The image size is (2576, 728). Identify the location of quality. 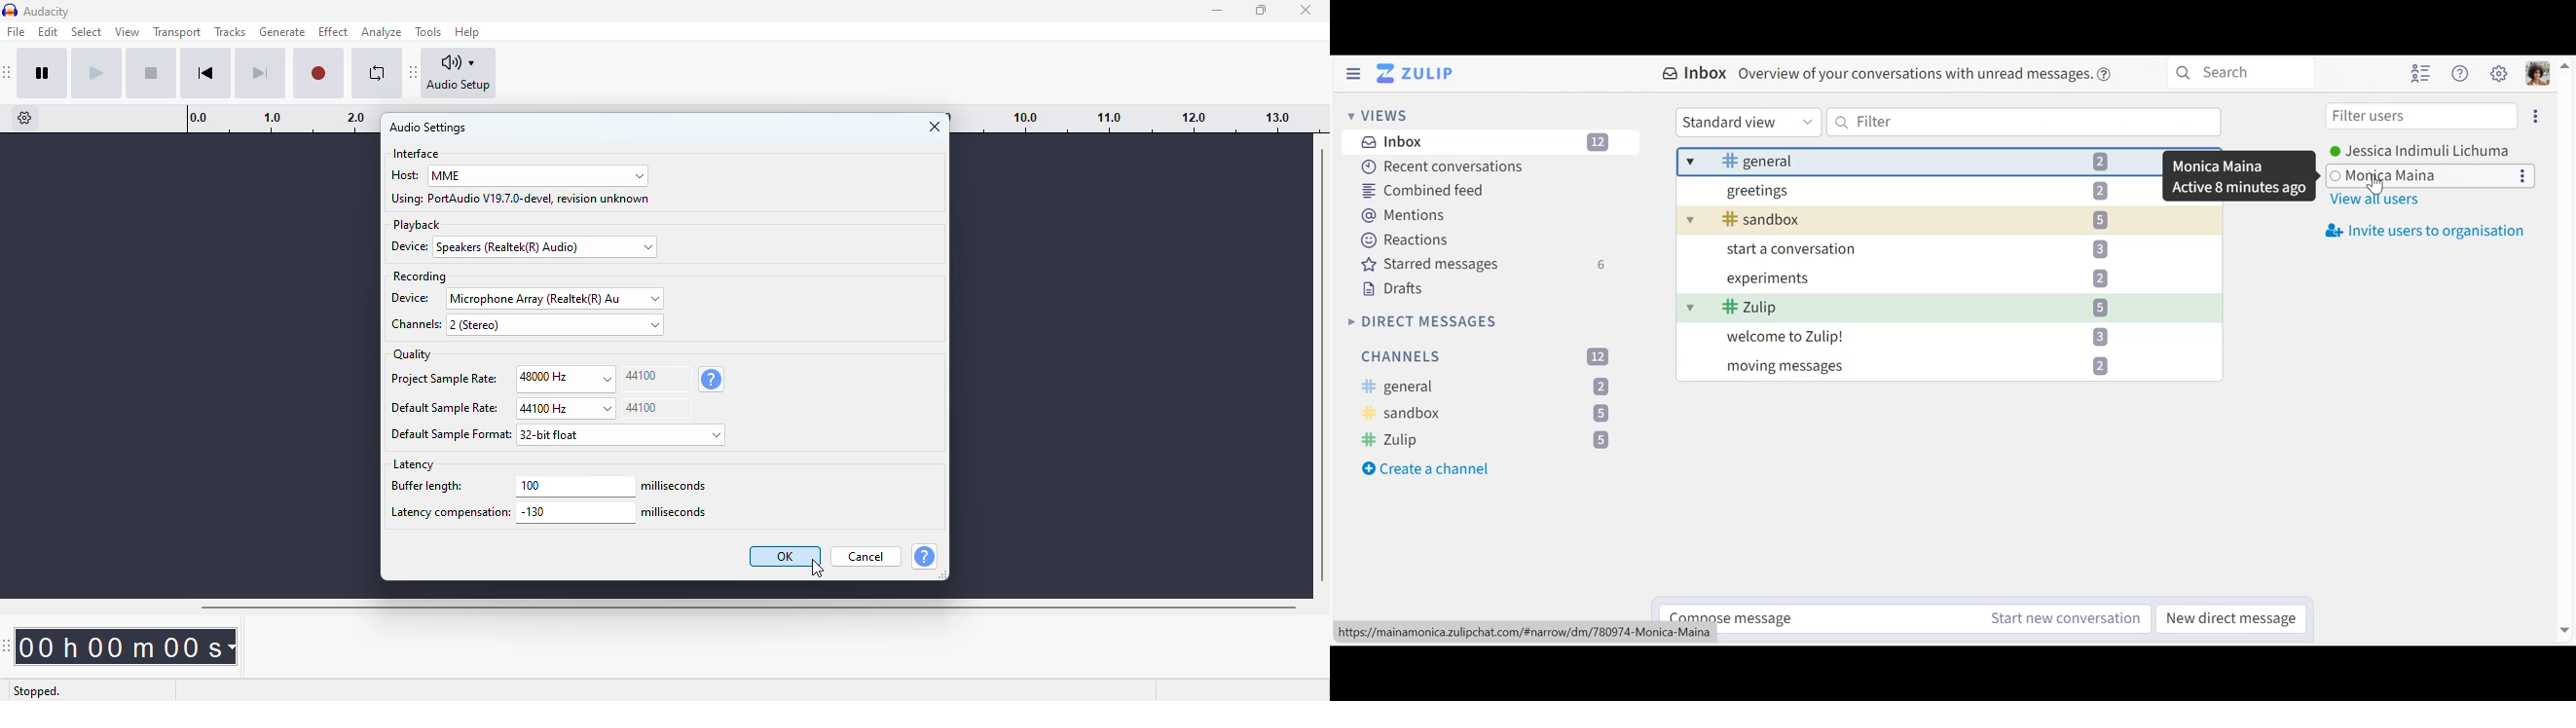
(413, 354).